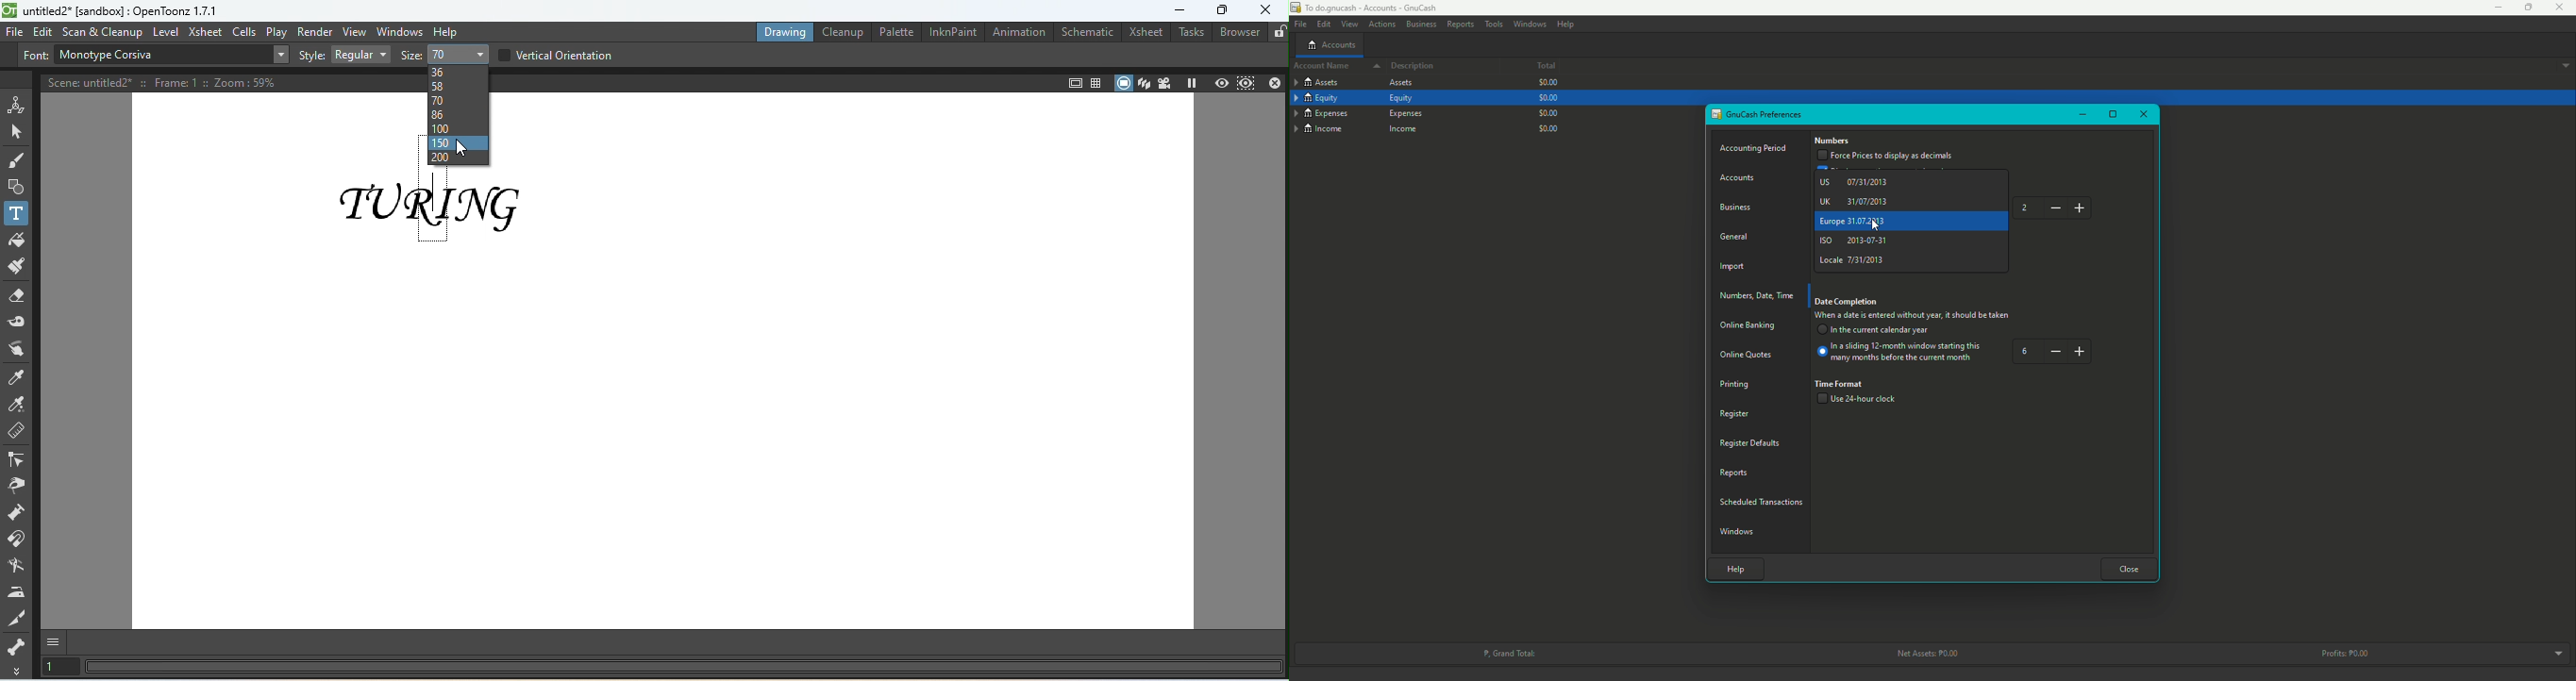 The width and height of the screenshot is (2576, 700). What do you see at coordinates (1856, 200) in the screenshot?
I see `UK Date` at bounding box center [1856, 200].